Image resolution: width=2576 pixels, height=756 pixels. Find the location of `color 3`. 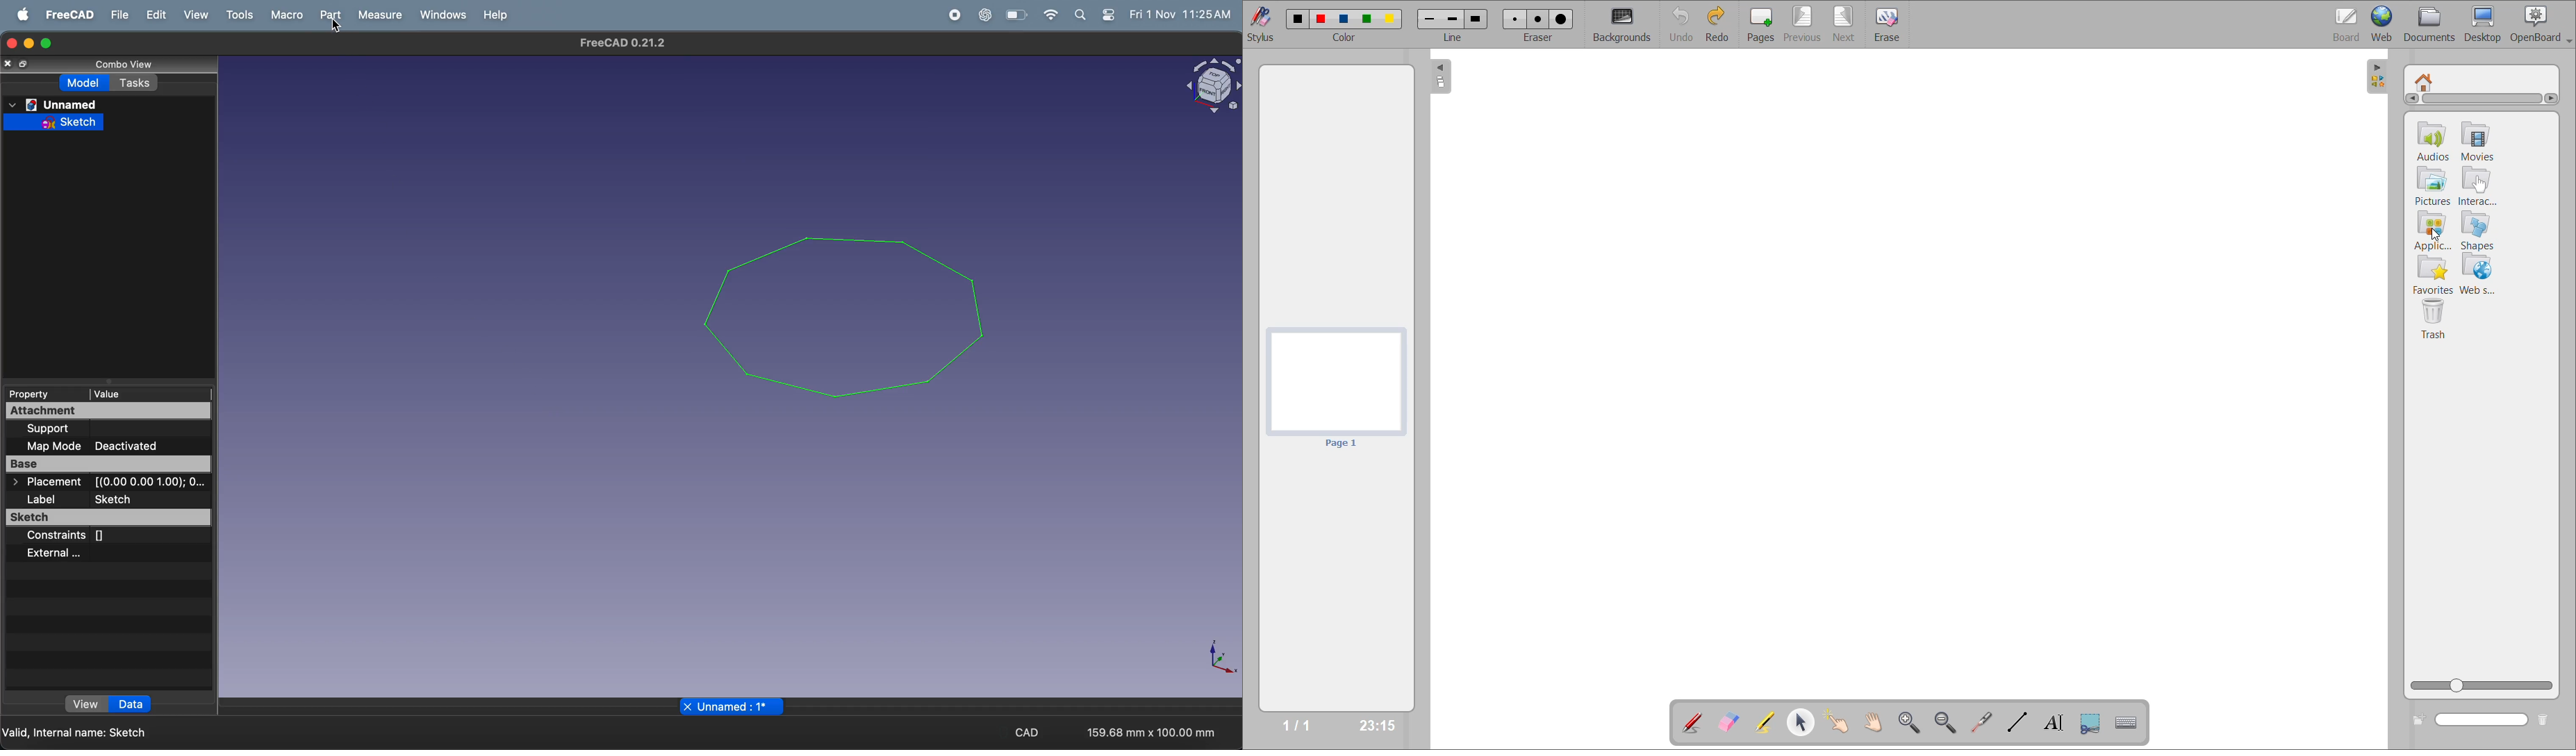

color 3 is located at coordinates (1343, 18).